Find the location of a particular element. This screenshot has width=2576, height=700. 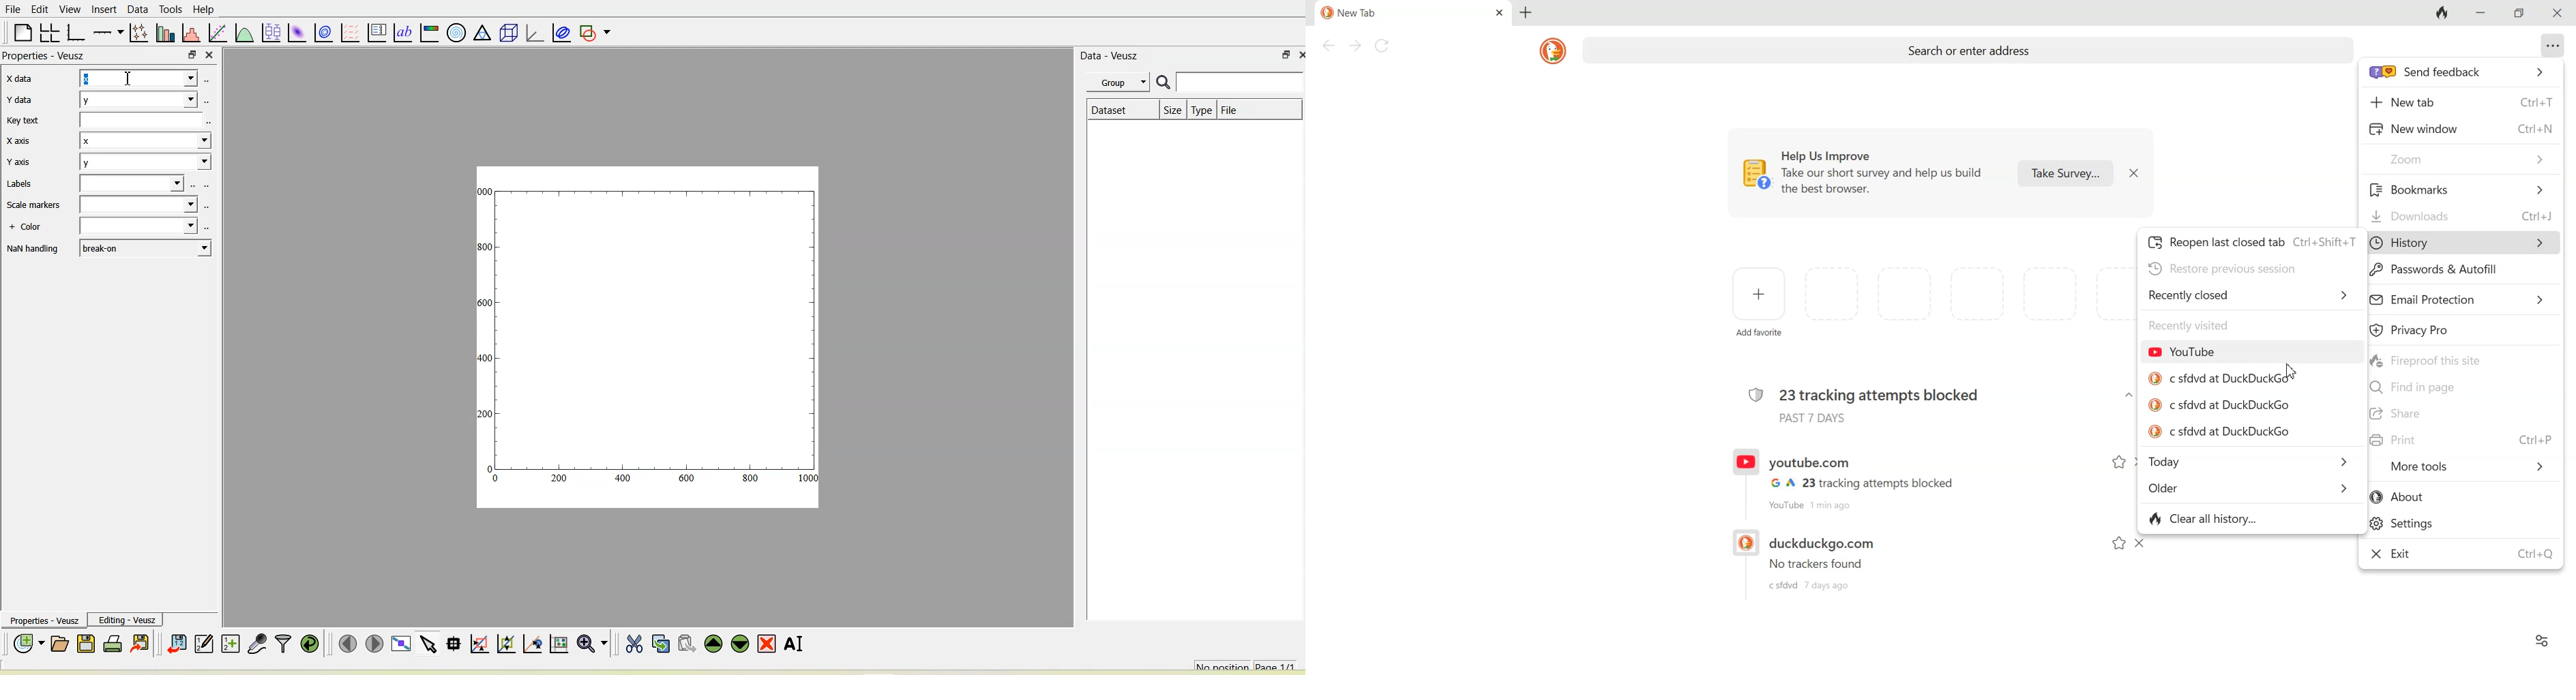

Blank is located at coordinates (140, 121).